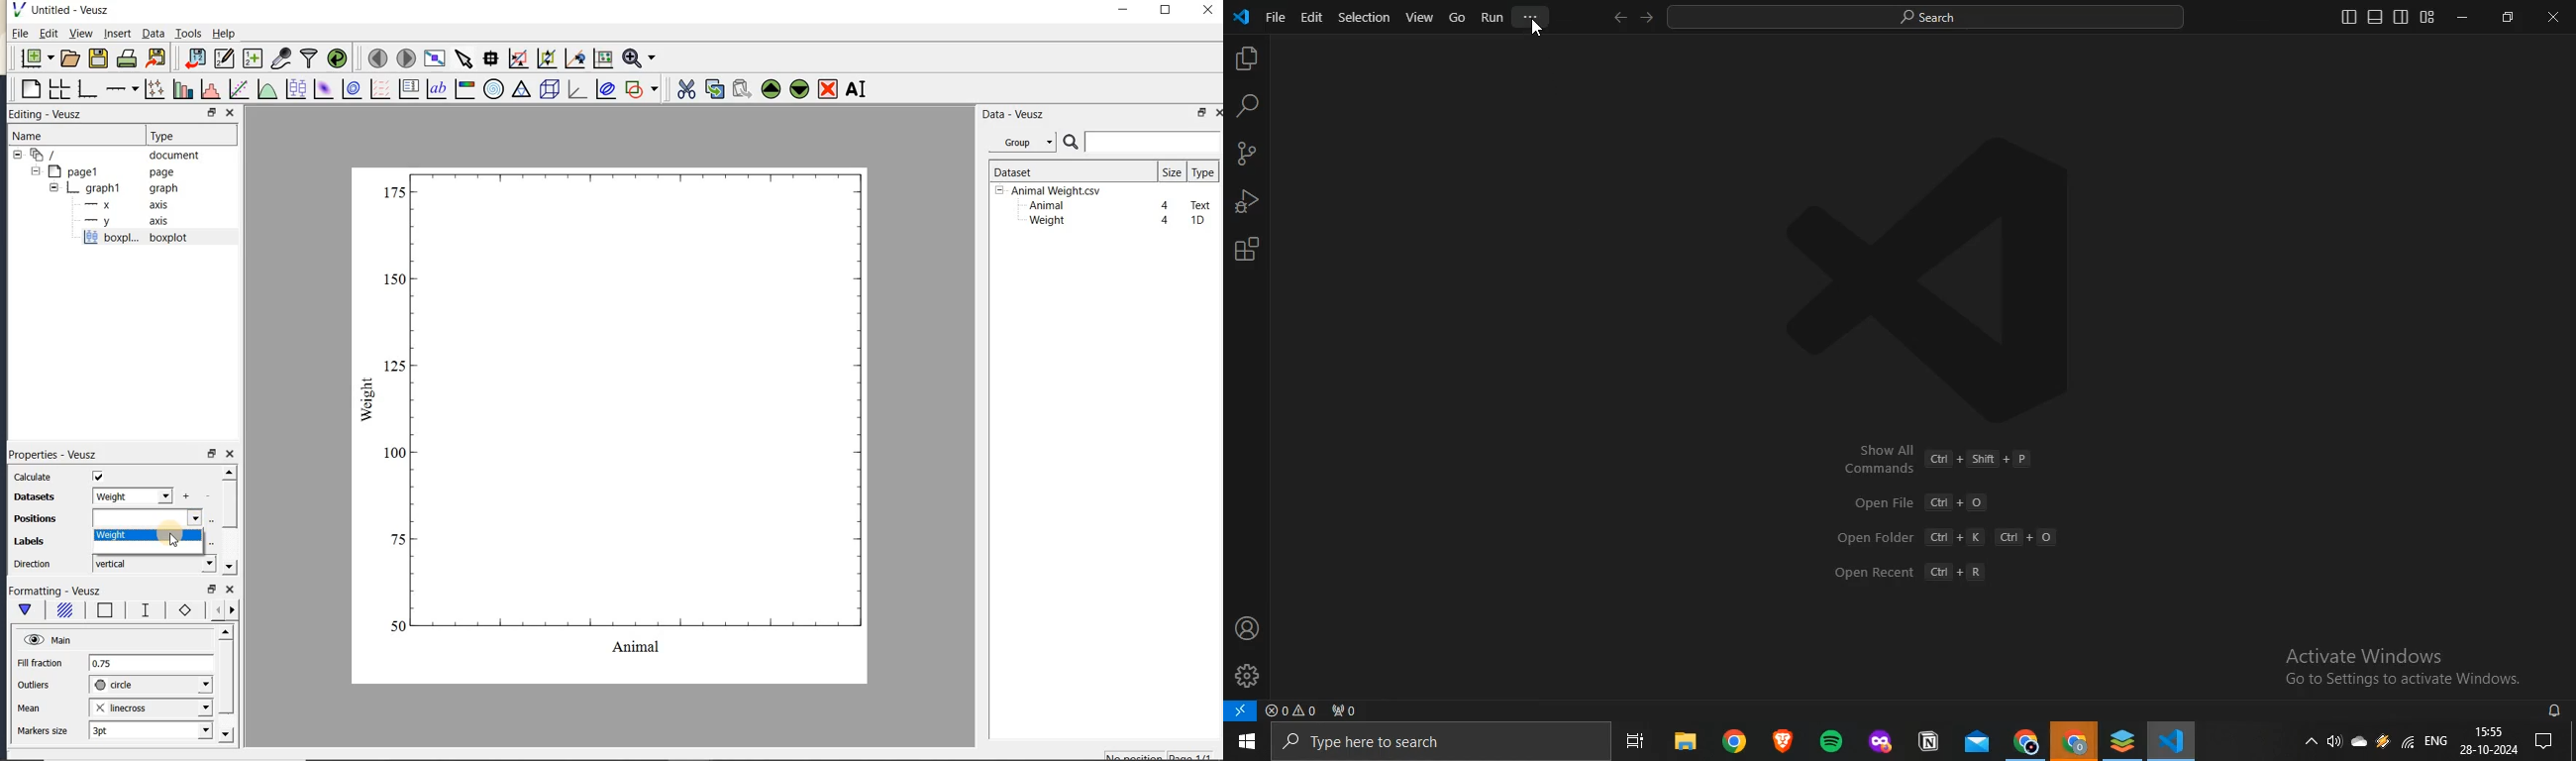 Image resolution: width=2576 pixels, height=784 pixels. What do you see at coordinates (1289, 710) in the screenshot?
I see `no probems` at bounding box center [1289, 710].